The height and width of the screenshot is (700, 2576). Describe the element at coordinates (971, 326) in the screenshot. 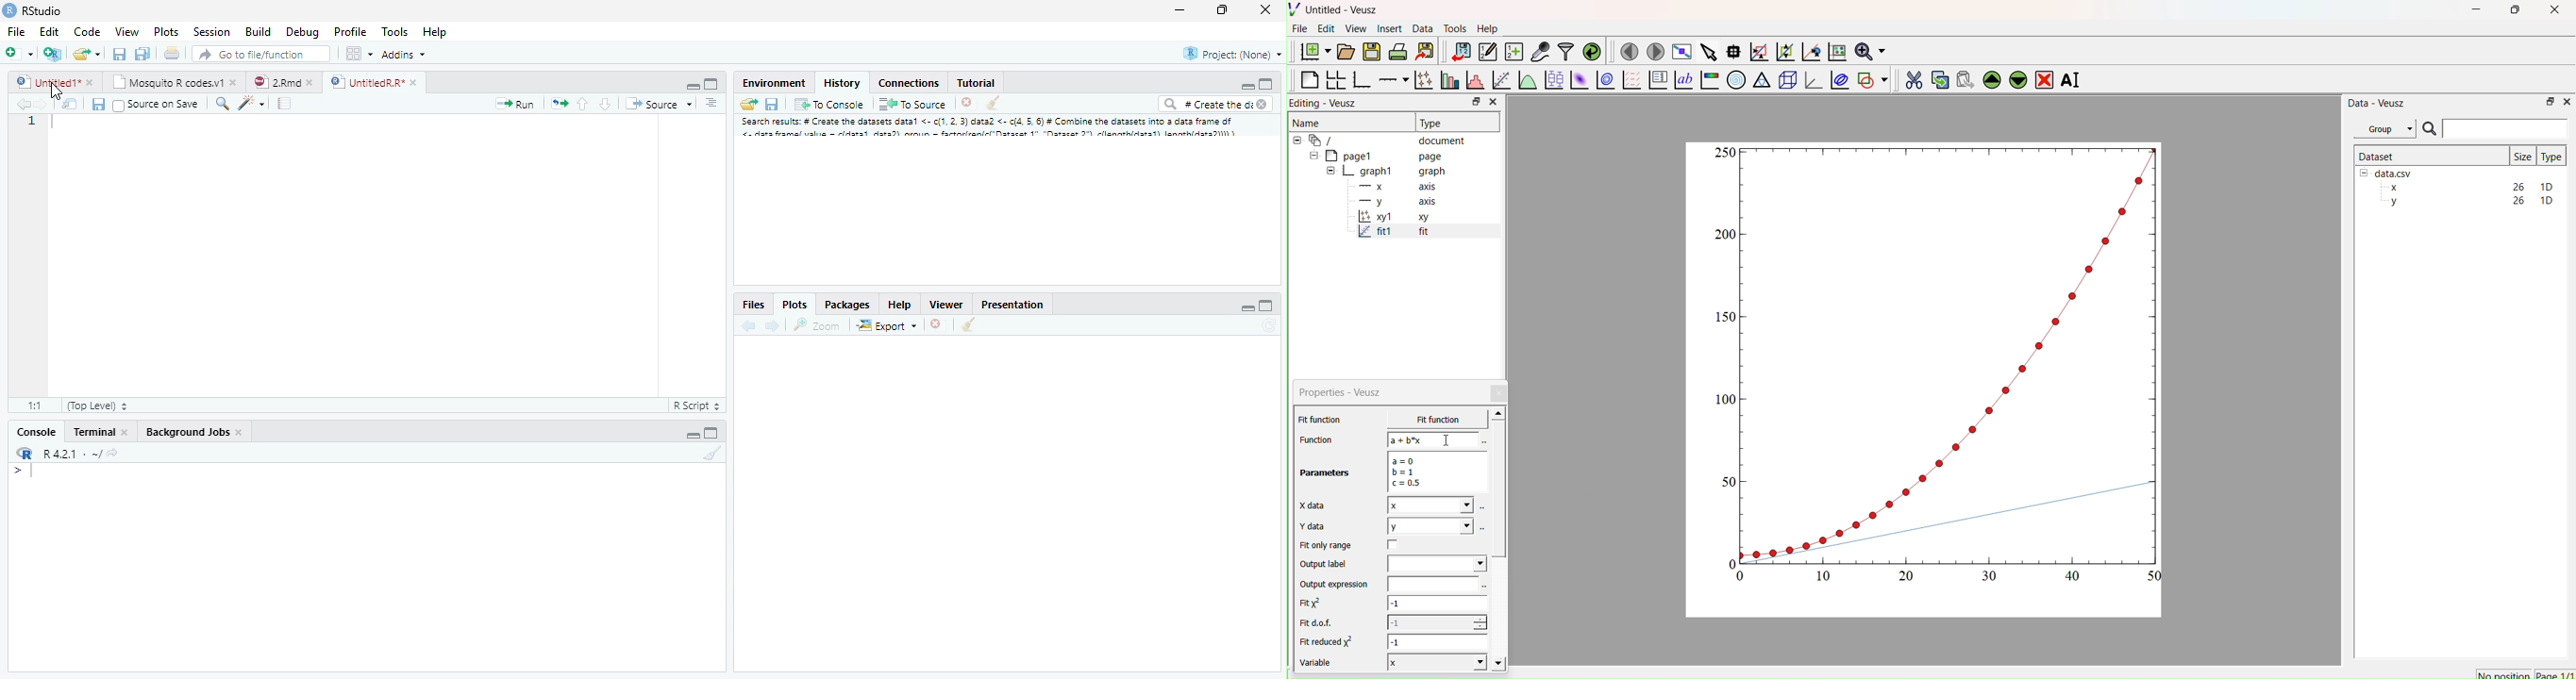

I see `Clear console` at that location.